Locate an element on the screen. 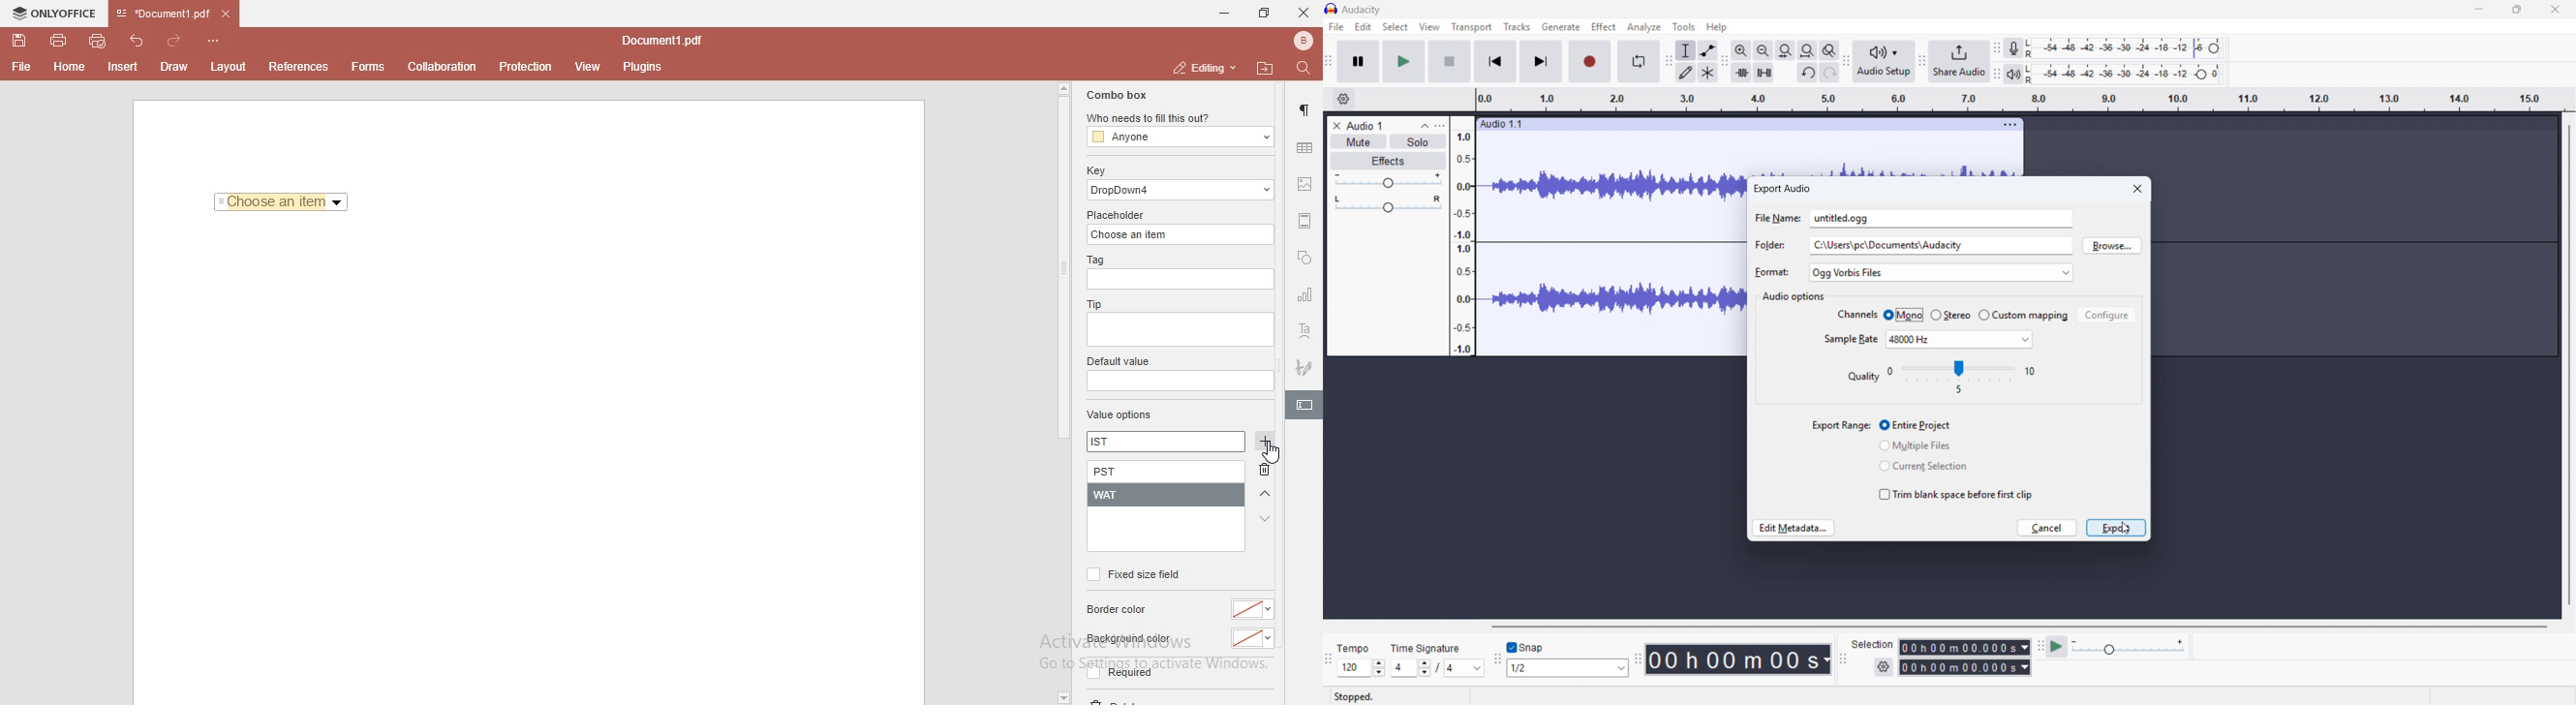  open file location is located at coordinates (1268, 68).